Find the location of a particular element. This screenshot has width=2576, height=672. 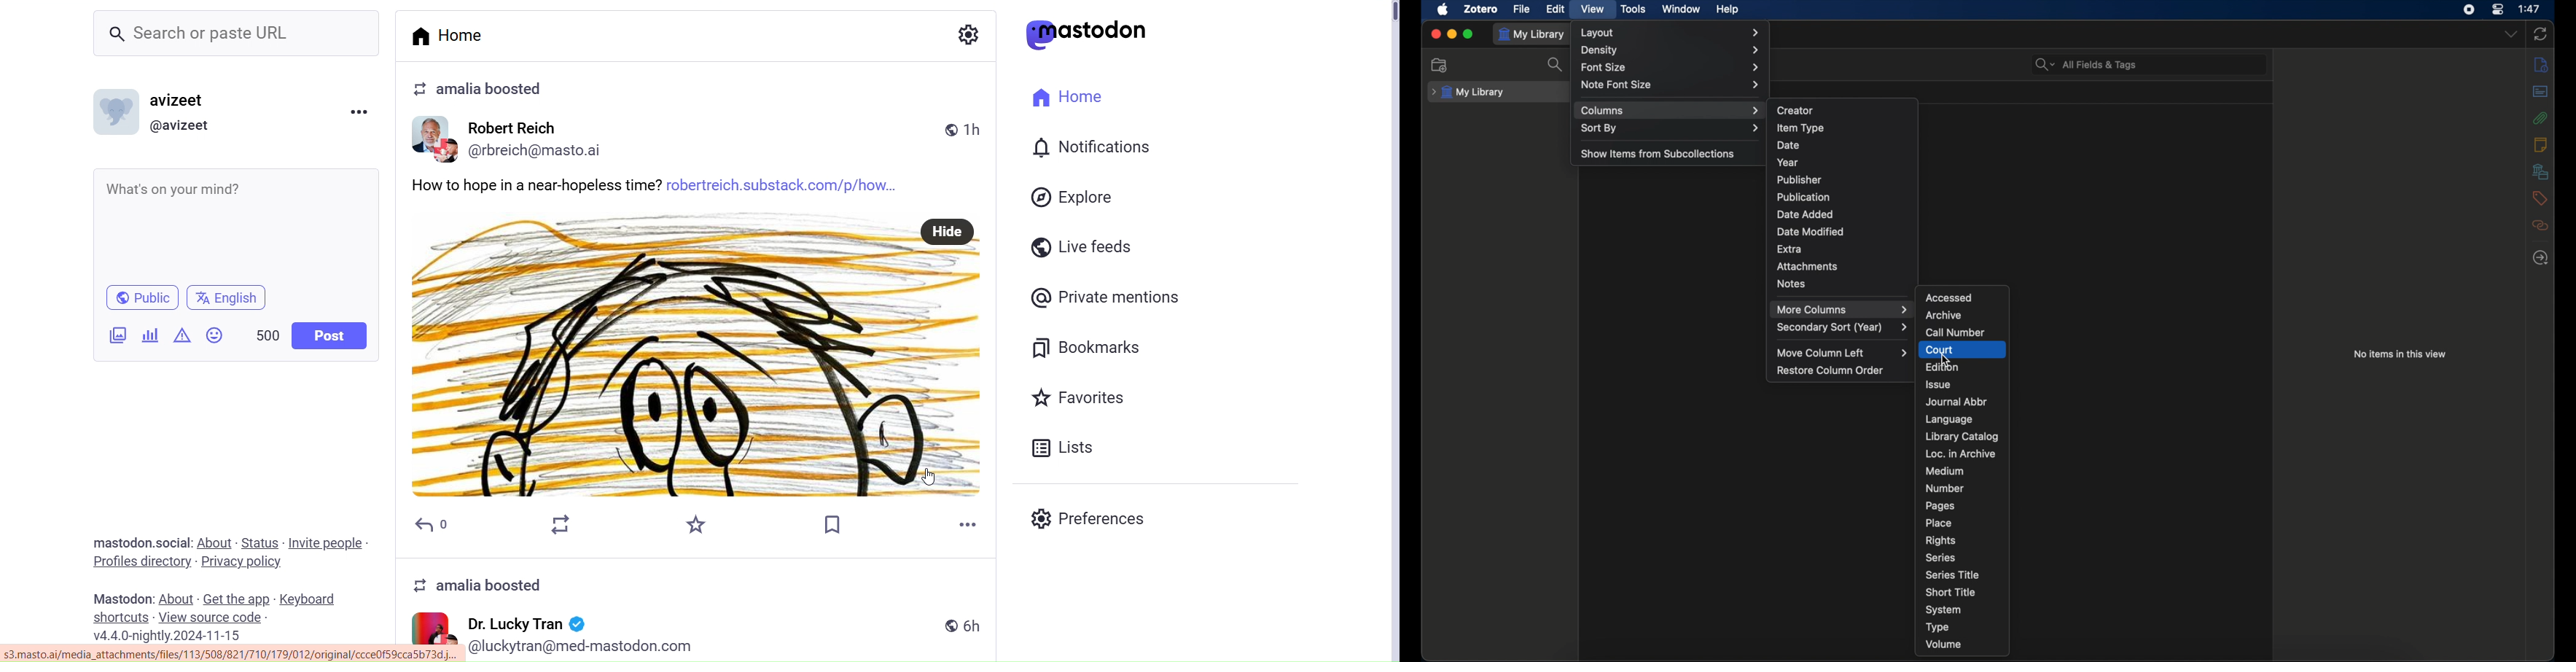

density is located at coordinates (1672, 51).